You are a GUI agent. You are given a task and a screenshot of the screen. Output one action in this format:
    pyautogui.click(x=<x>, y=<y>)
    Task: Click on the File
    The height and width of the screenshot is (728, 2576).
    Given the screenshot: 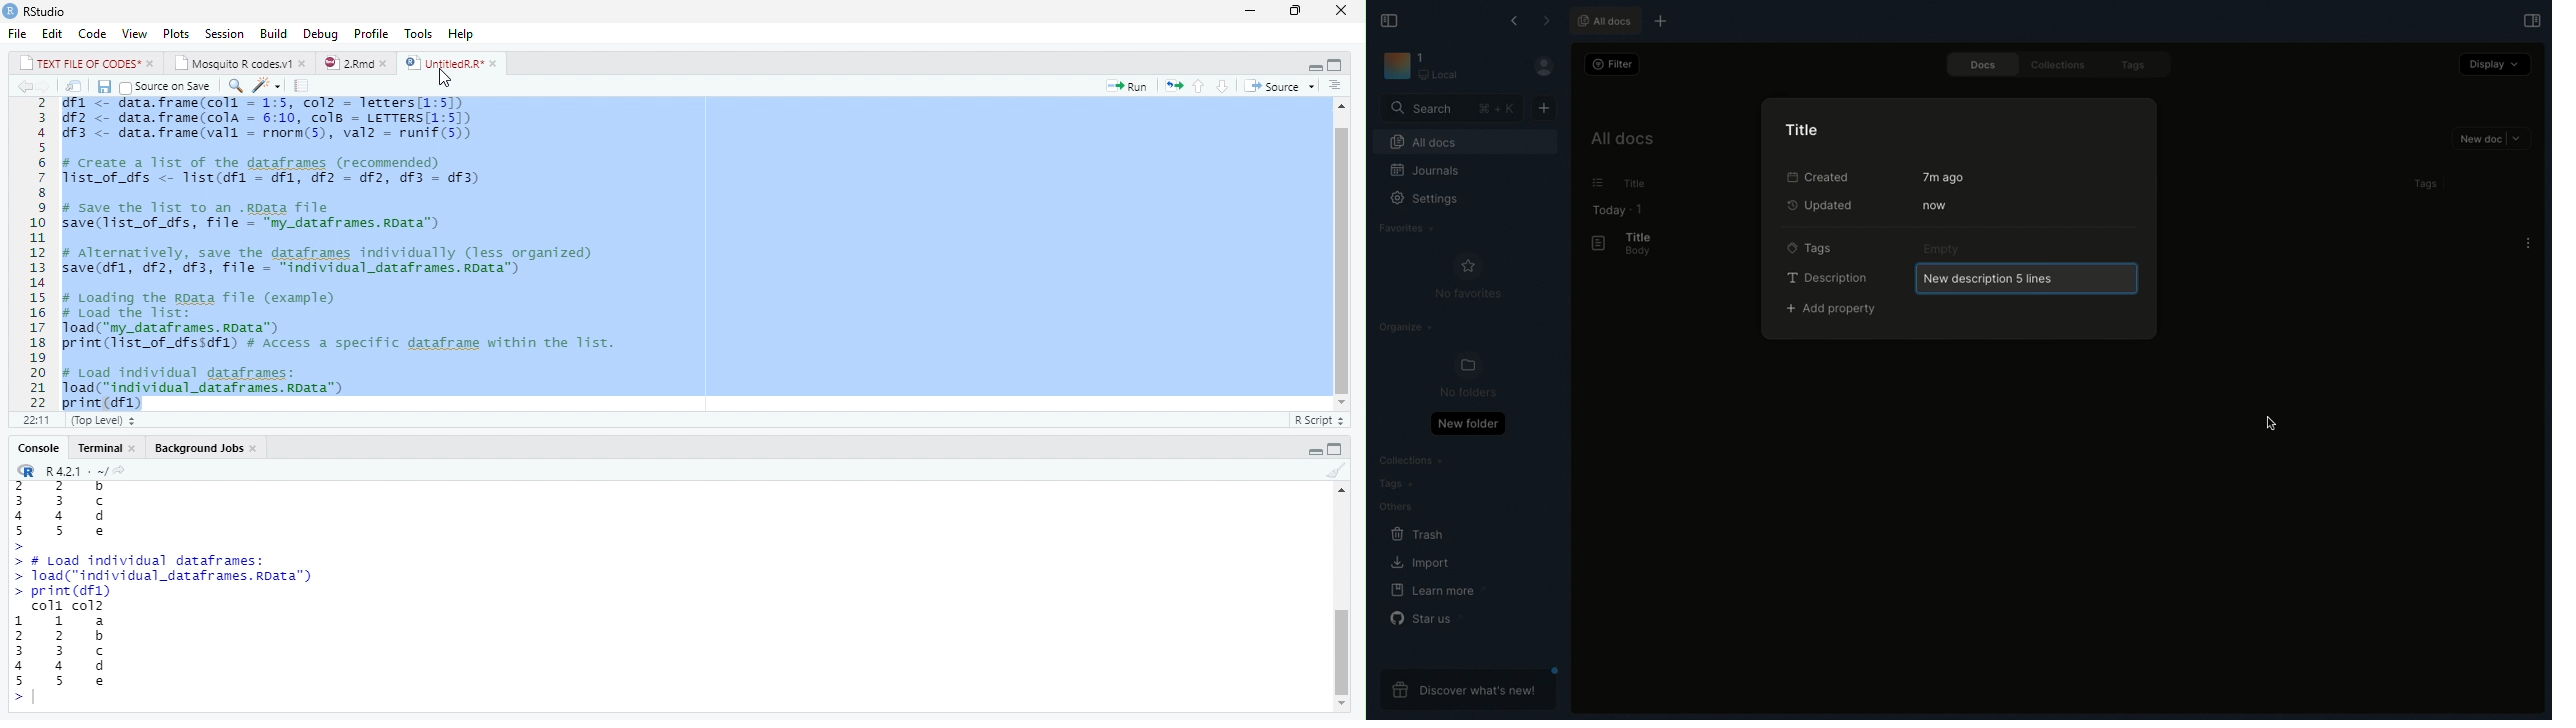 What is the action you would take?
    pyautogui.click(x=19, y=33)
    